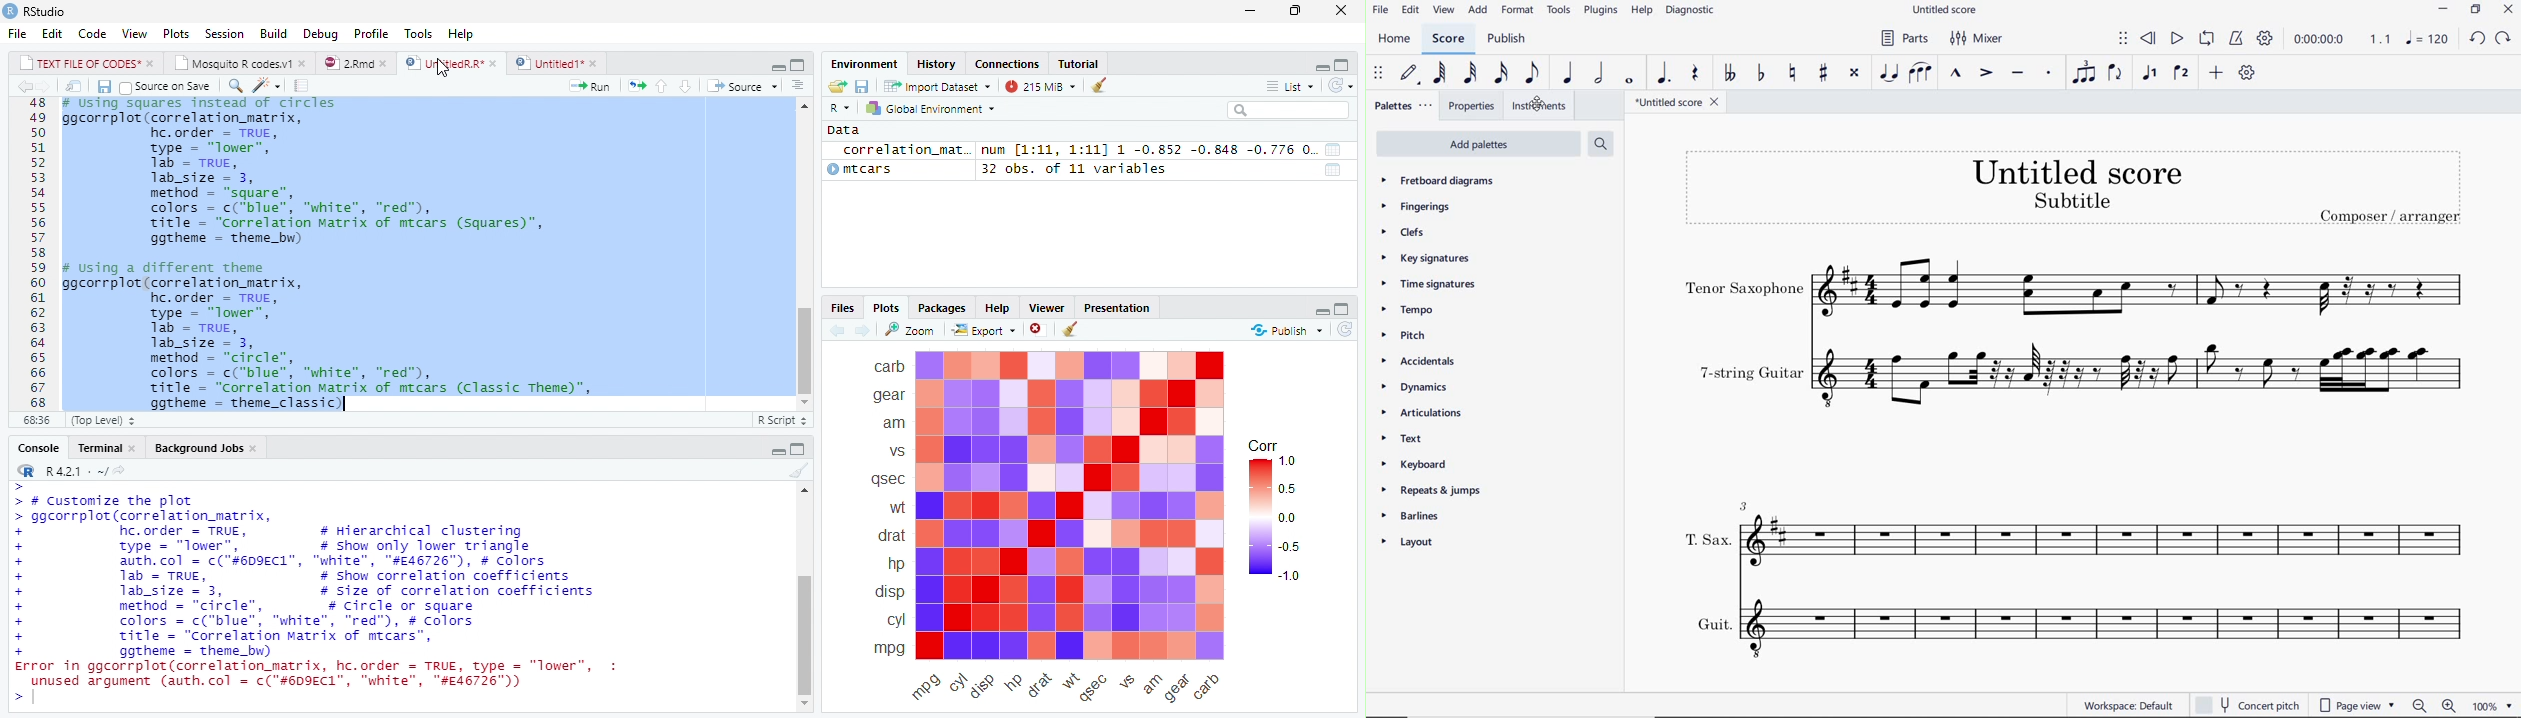  What do you see at coordinates (1414, 387) in the screenshot?
I see `DYNAMICS` at bounding box center [1414, 387].